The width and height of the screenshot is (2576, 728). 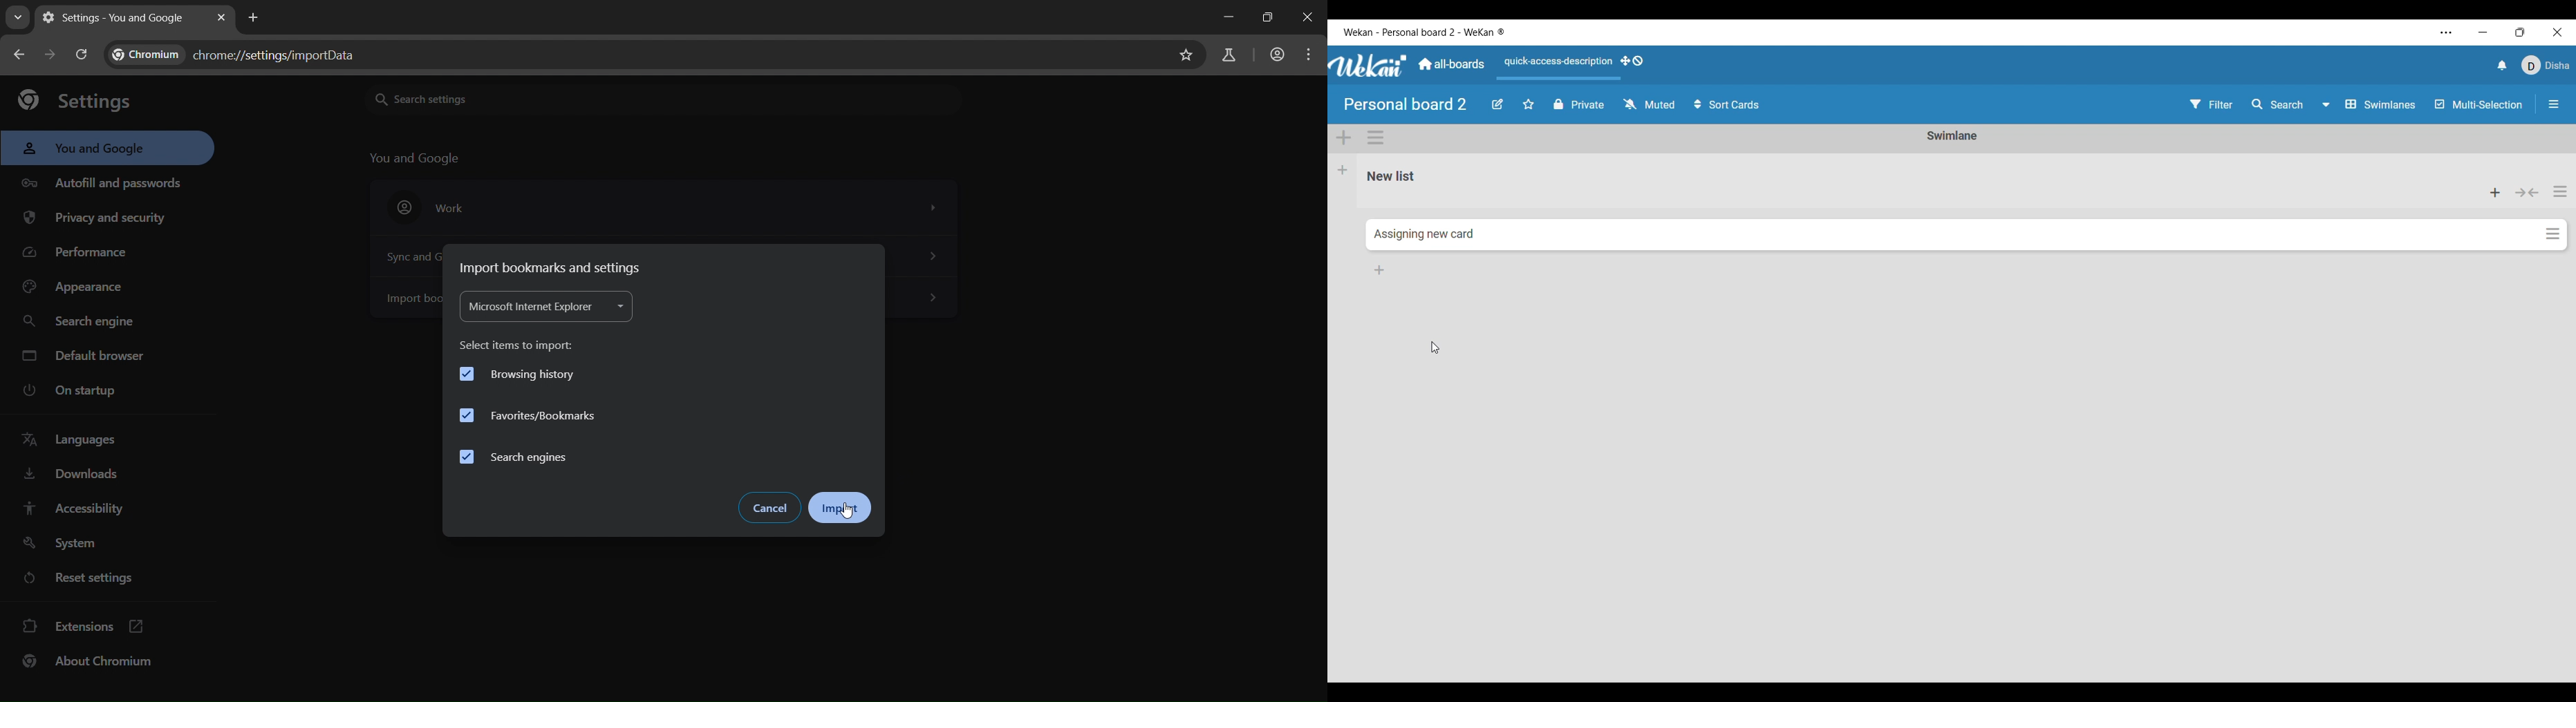 What do you see at coordinates (1727, 104) in the screenshot?
I see `Sort card options` at bounding box center [1727, 104].